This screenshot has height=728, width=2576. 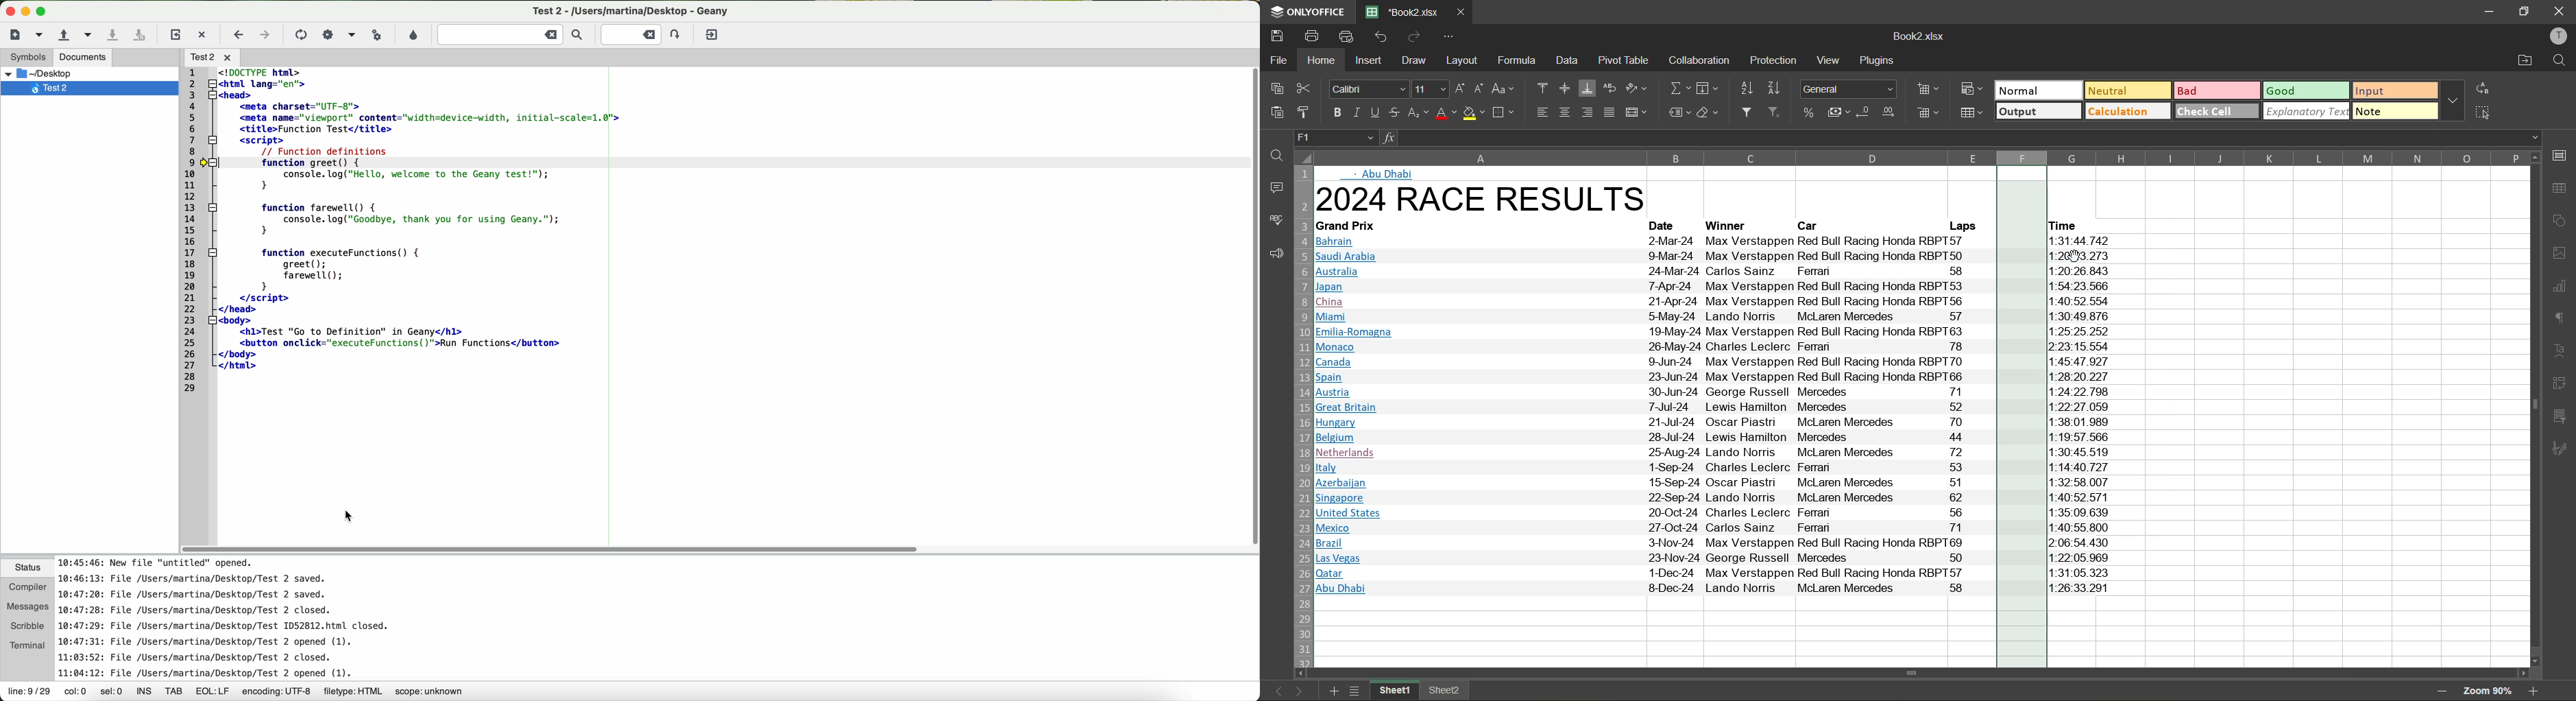 I want to click on move down, so click(x=2536, y=662).